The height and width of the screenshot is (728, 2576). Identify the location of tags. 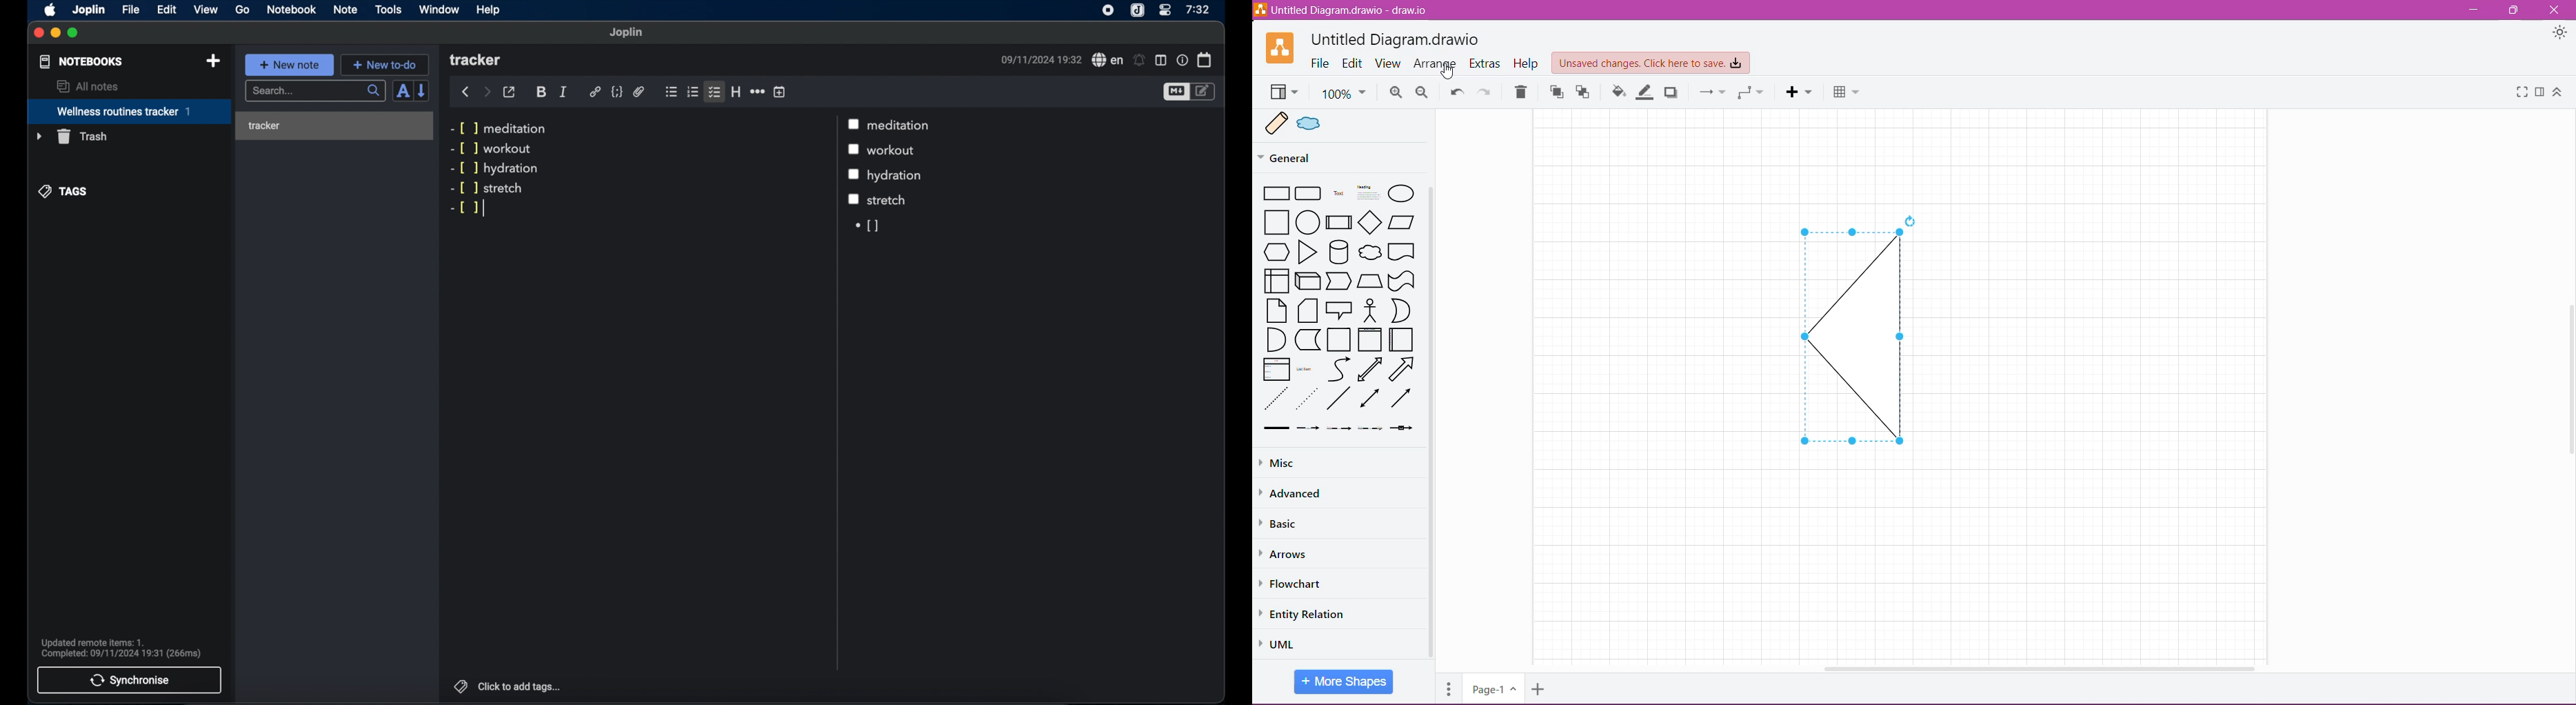
(63, 192).